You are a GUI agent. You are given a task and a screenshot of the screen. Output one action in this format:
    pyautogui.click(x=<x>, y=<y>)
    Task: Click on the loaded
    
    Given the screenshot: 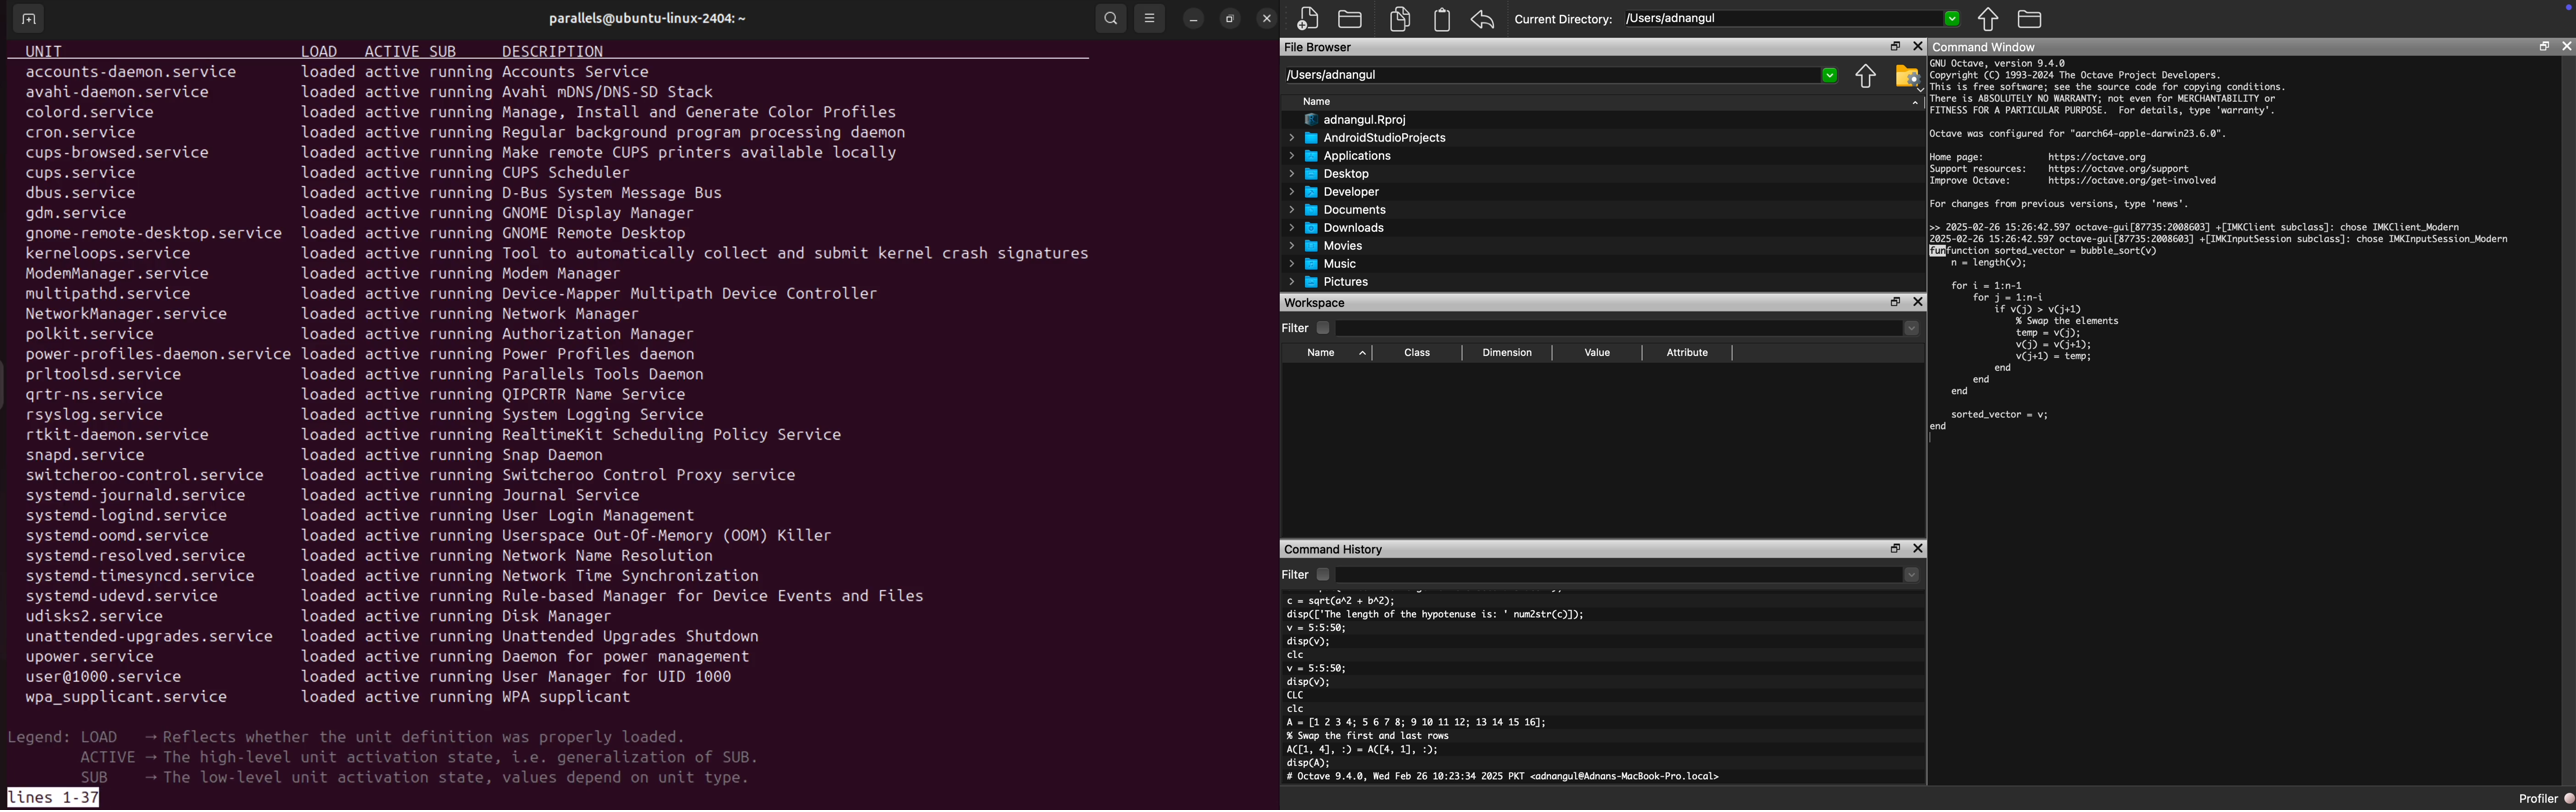 What is the action you would take?
    pyautogui.click(x=327, y=496)
    